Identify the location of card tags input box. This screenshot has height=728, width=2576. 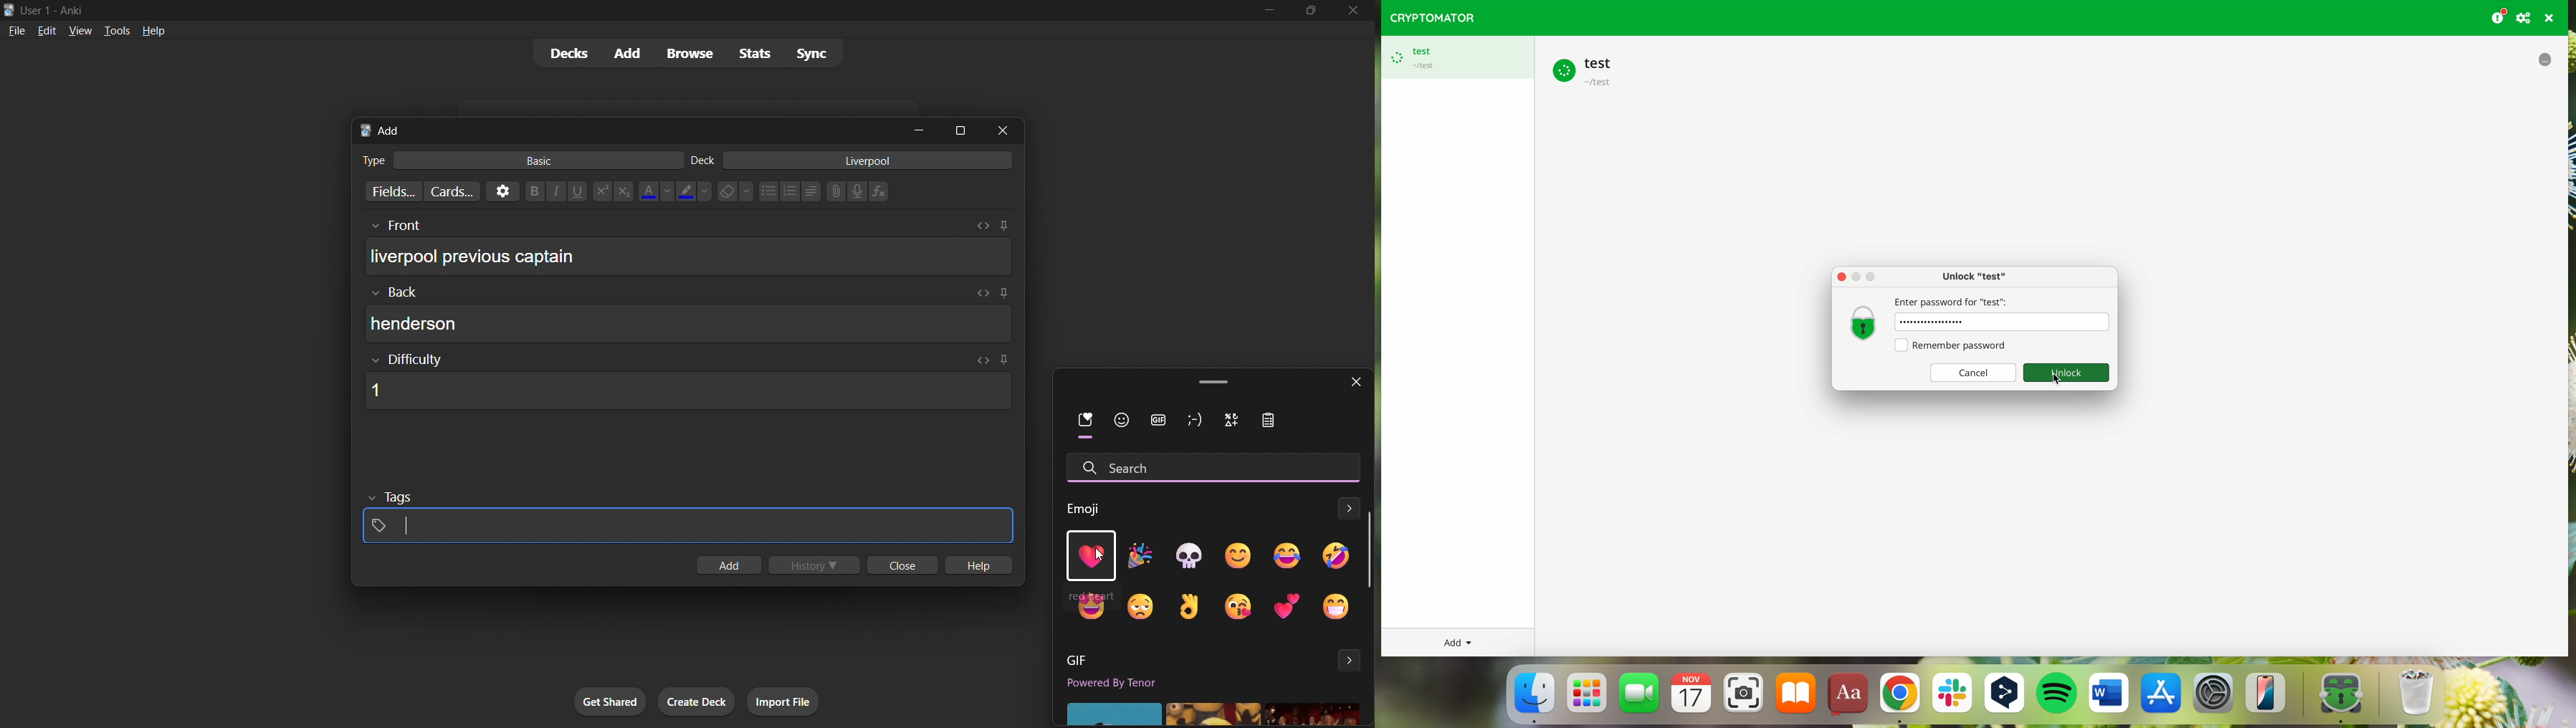
(687, 517).